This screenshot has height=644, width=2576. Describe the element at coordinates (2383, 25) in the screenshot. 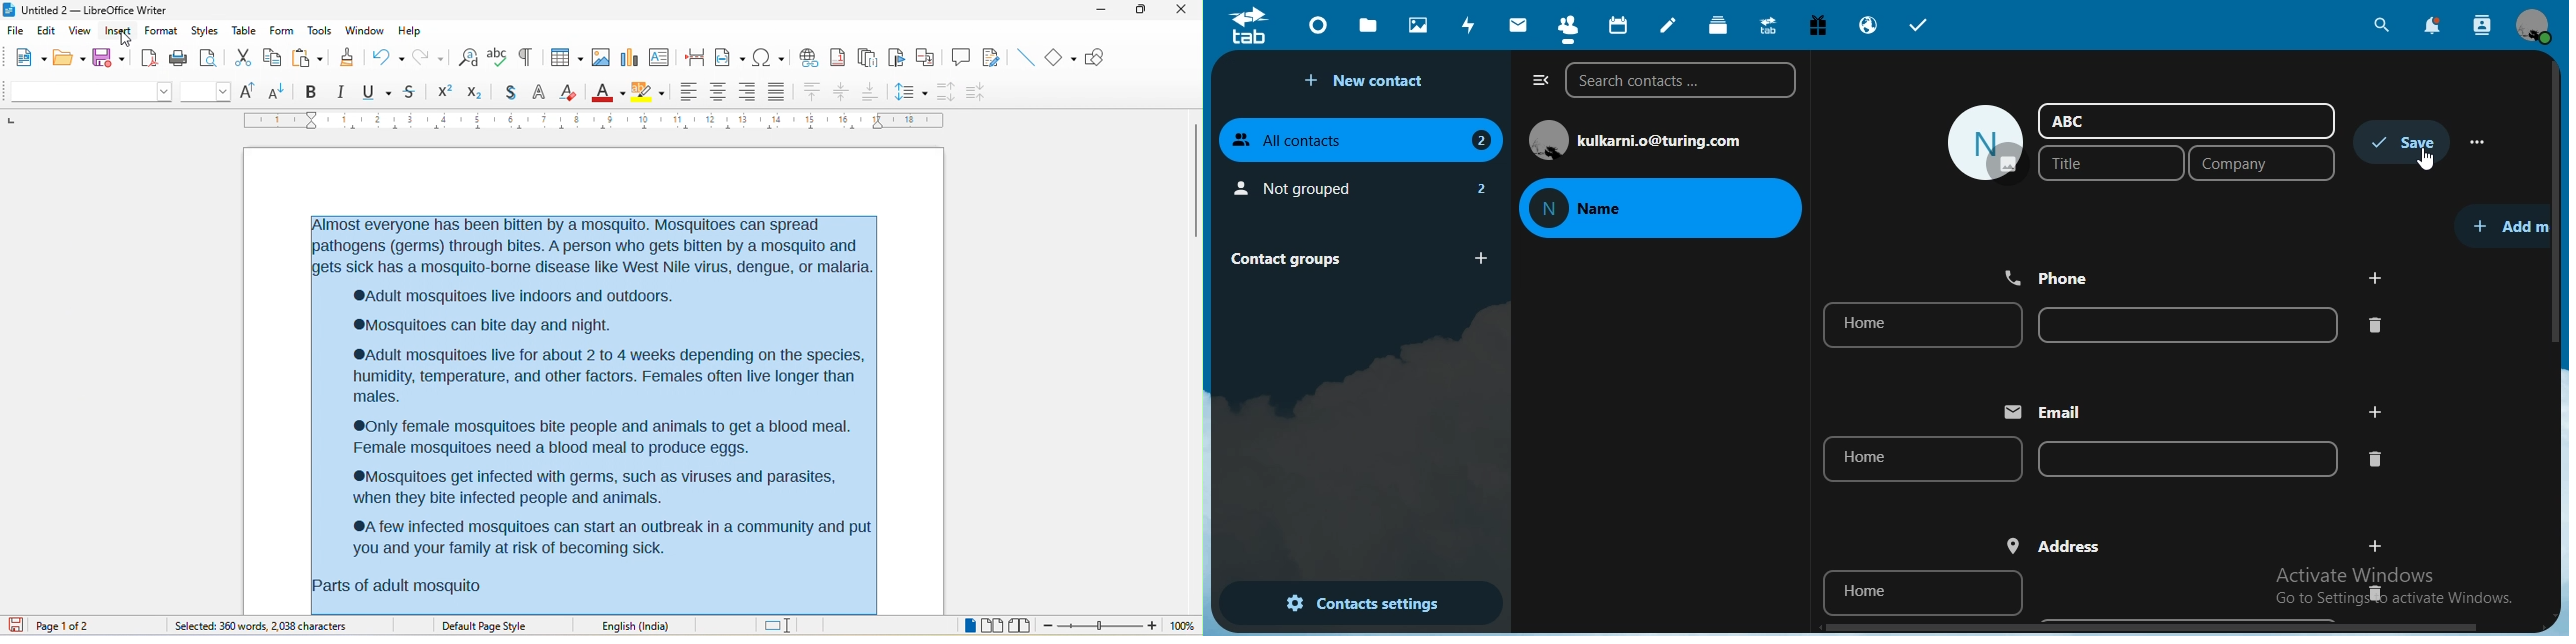

I see `search` at that location.